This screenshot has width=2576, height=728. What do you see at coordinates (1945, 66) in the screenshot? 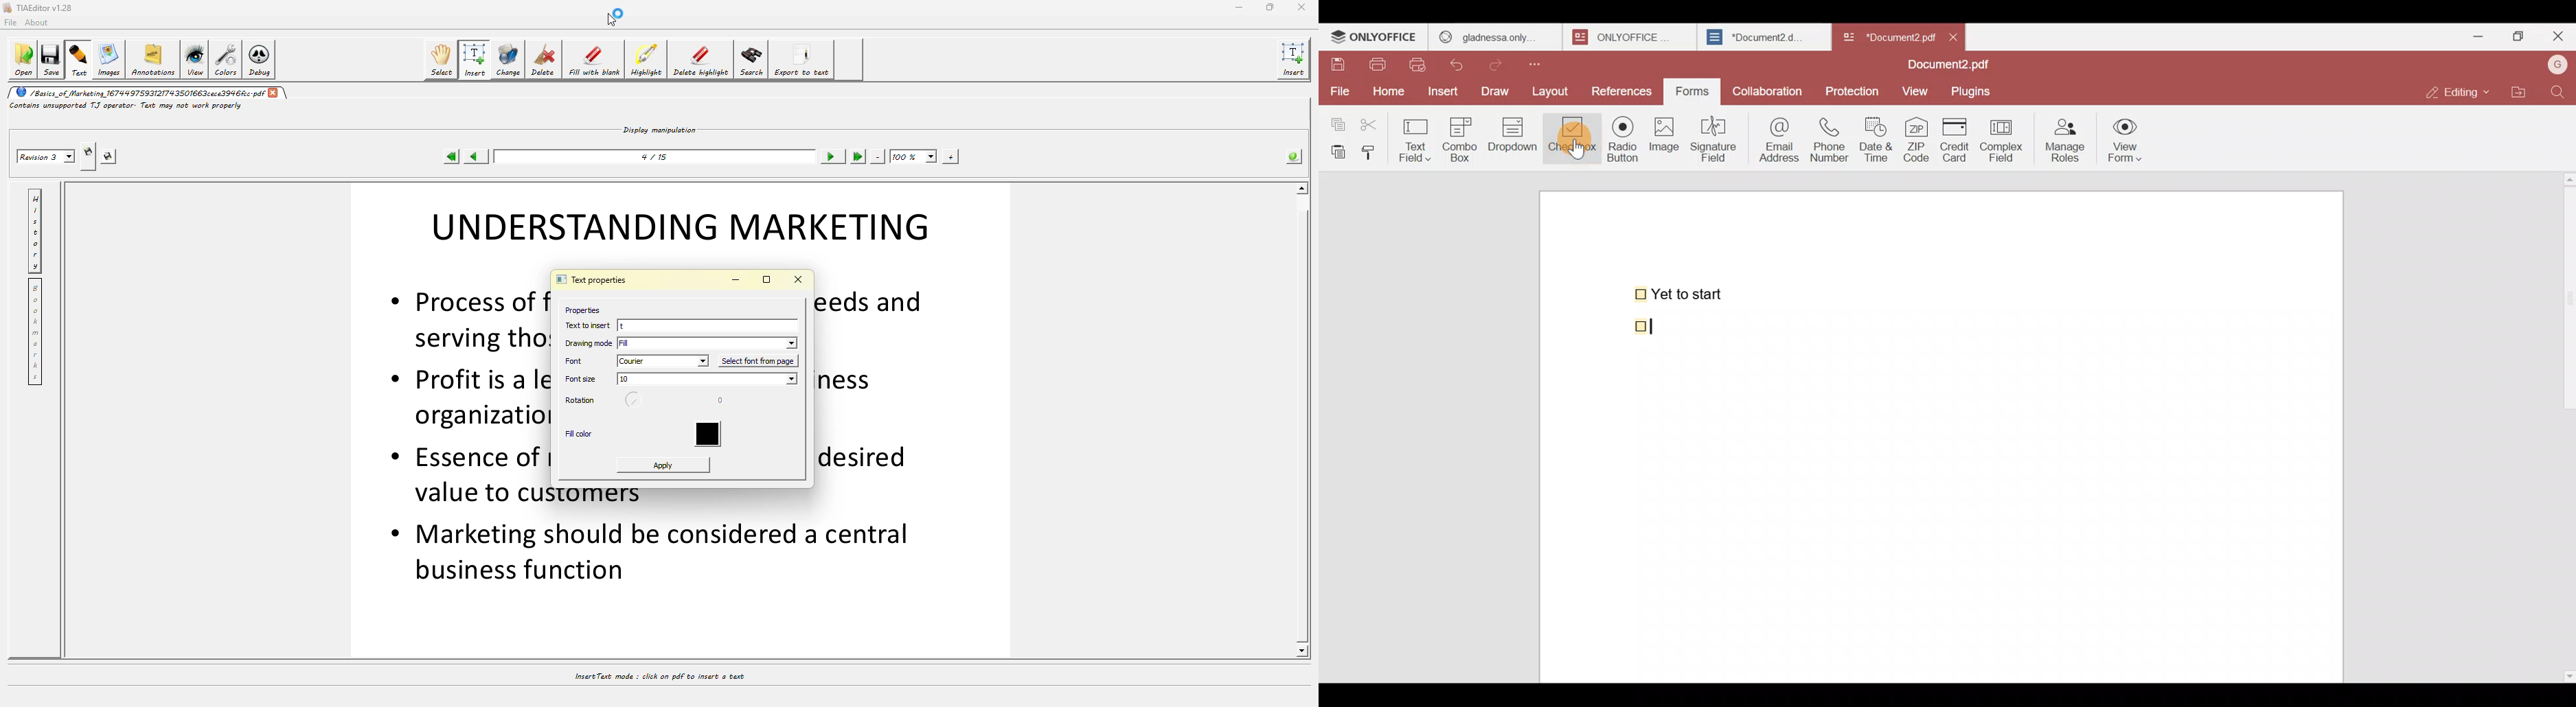
I see `Document2.pdf` at bounding box center [1945, 66].